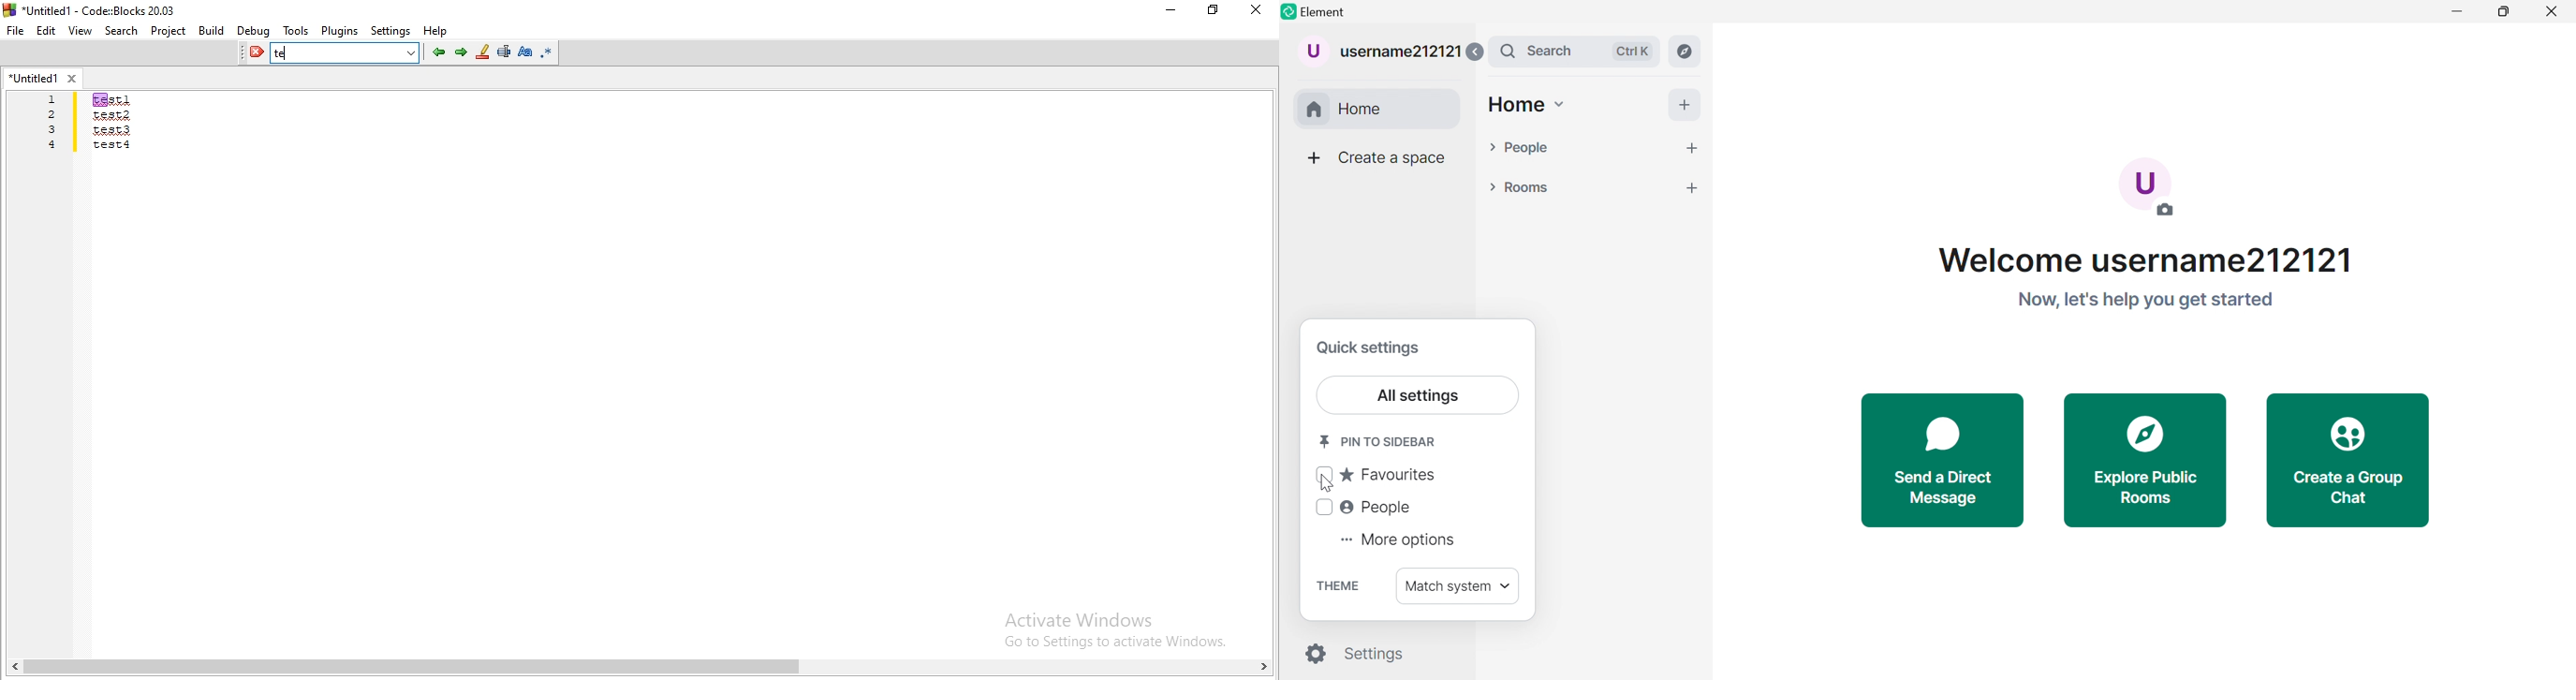 The height and width of the screenshot is (700, 2576). What do you see at coordinates (2147, 487) in the screenshot?
I see `Explore public rooms` at bounding box center [2147, 487].